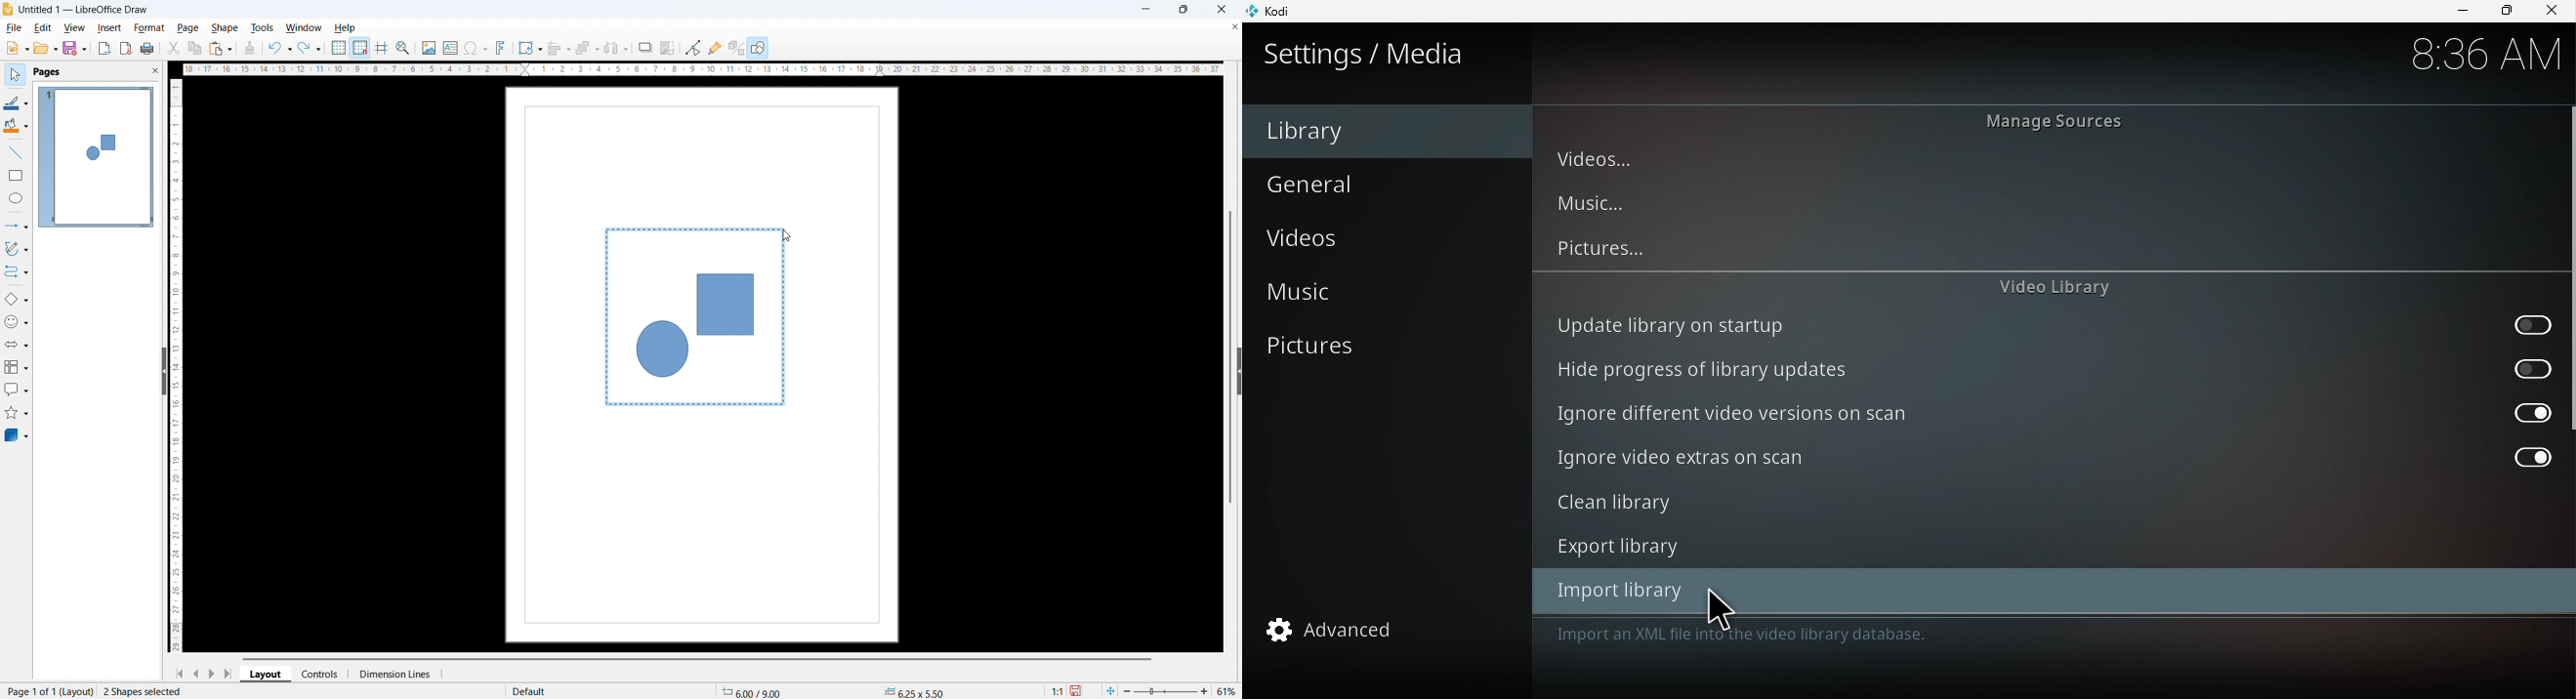  Describe the element at coordinates (175, 366) in the screenshot. I see `vertical ruler` at that location.